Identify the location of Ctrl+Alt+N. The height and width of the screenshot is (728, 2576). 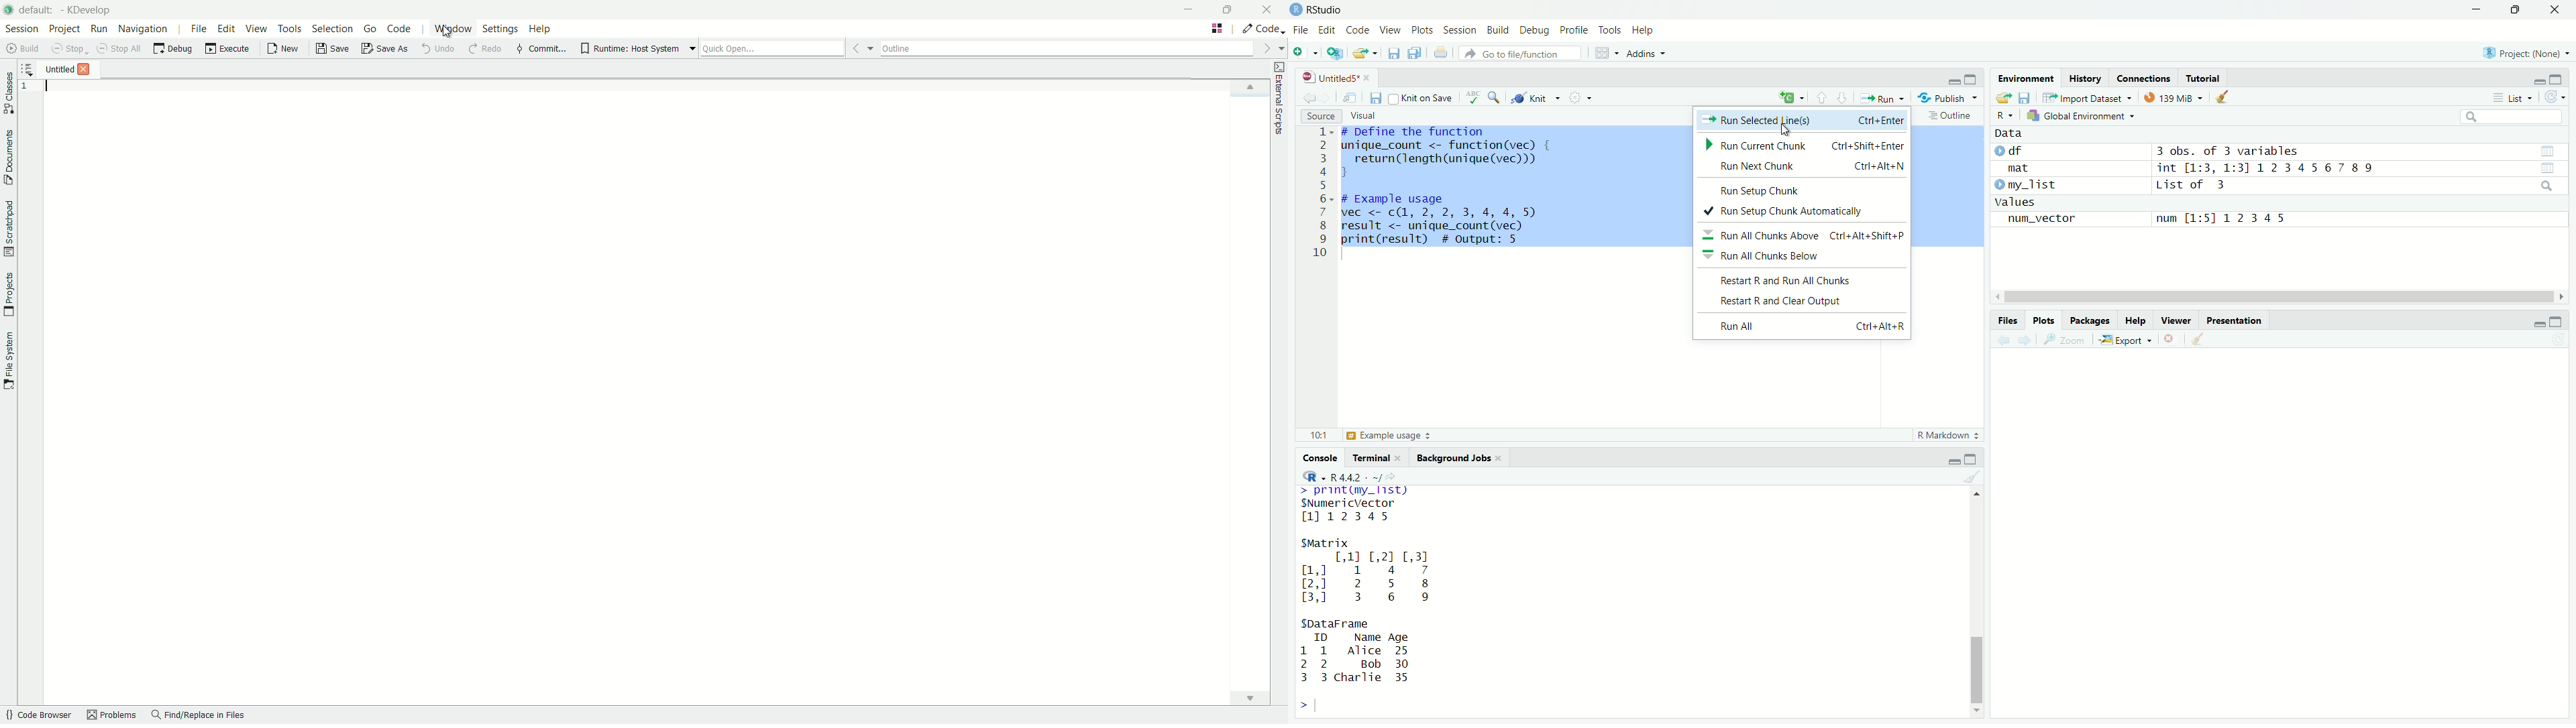
(1878, 166).